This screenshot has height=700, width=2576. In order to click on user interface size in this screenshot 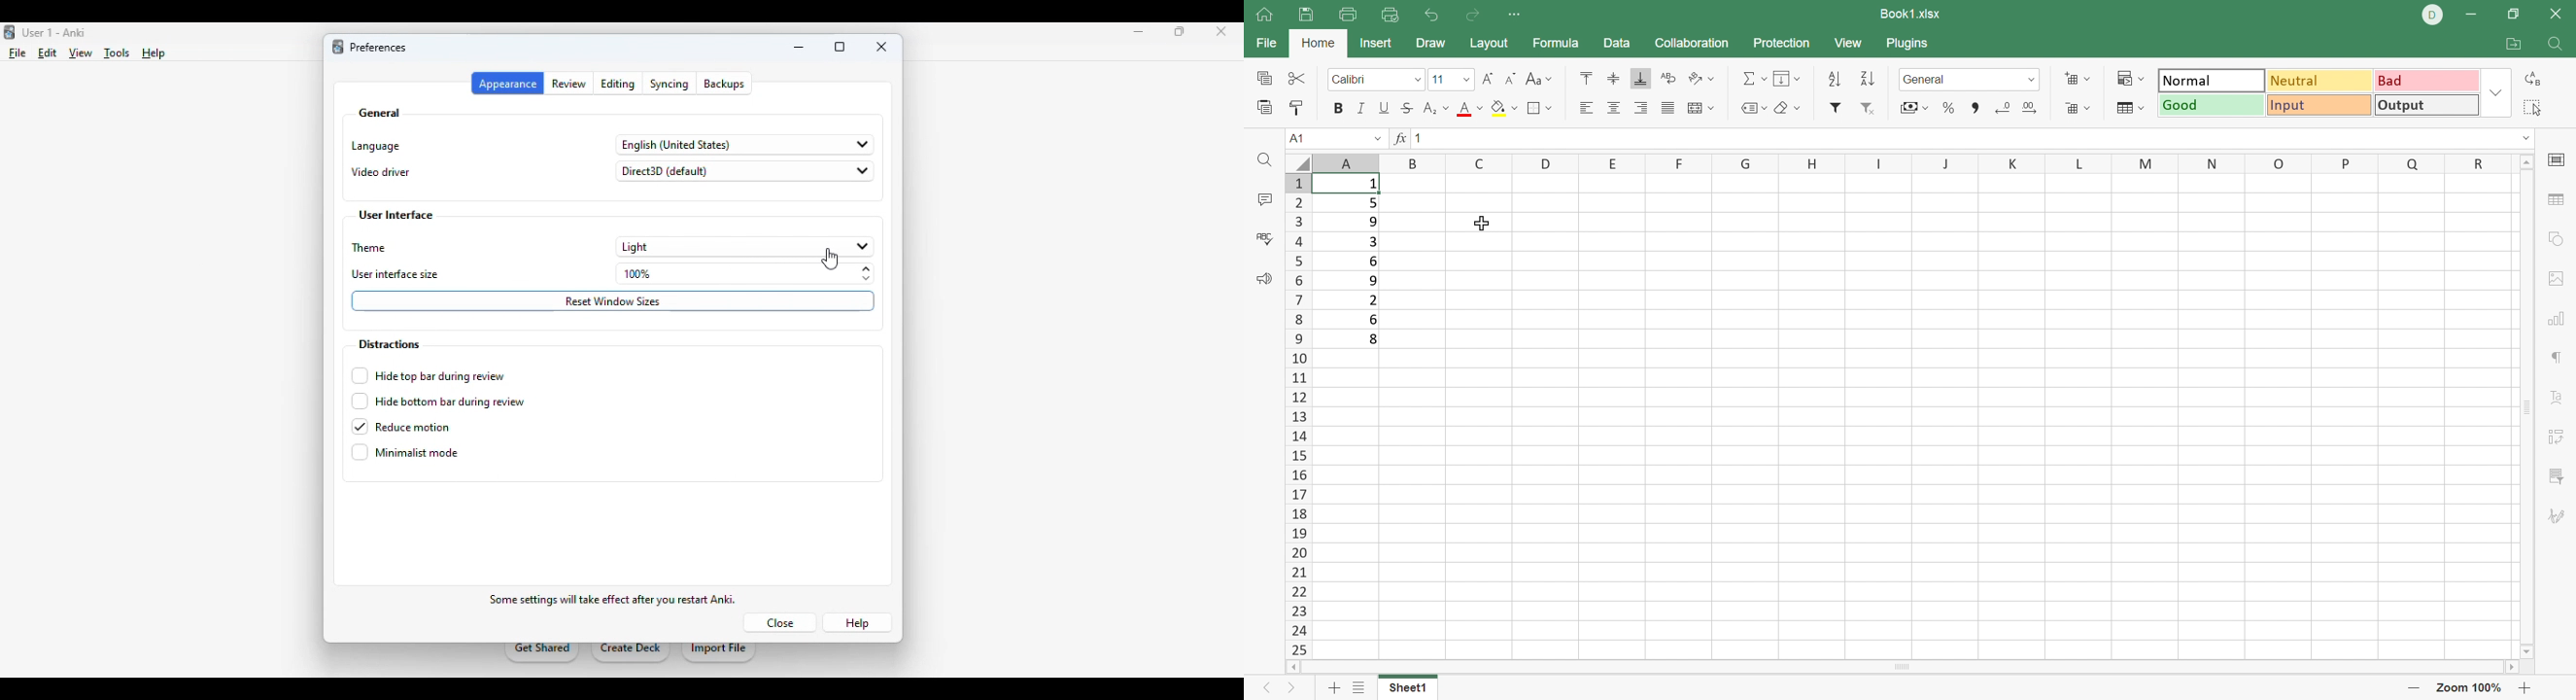, I will do `click(396, 275)`.